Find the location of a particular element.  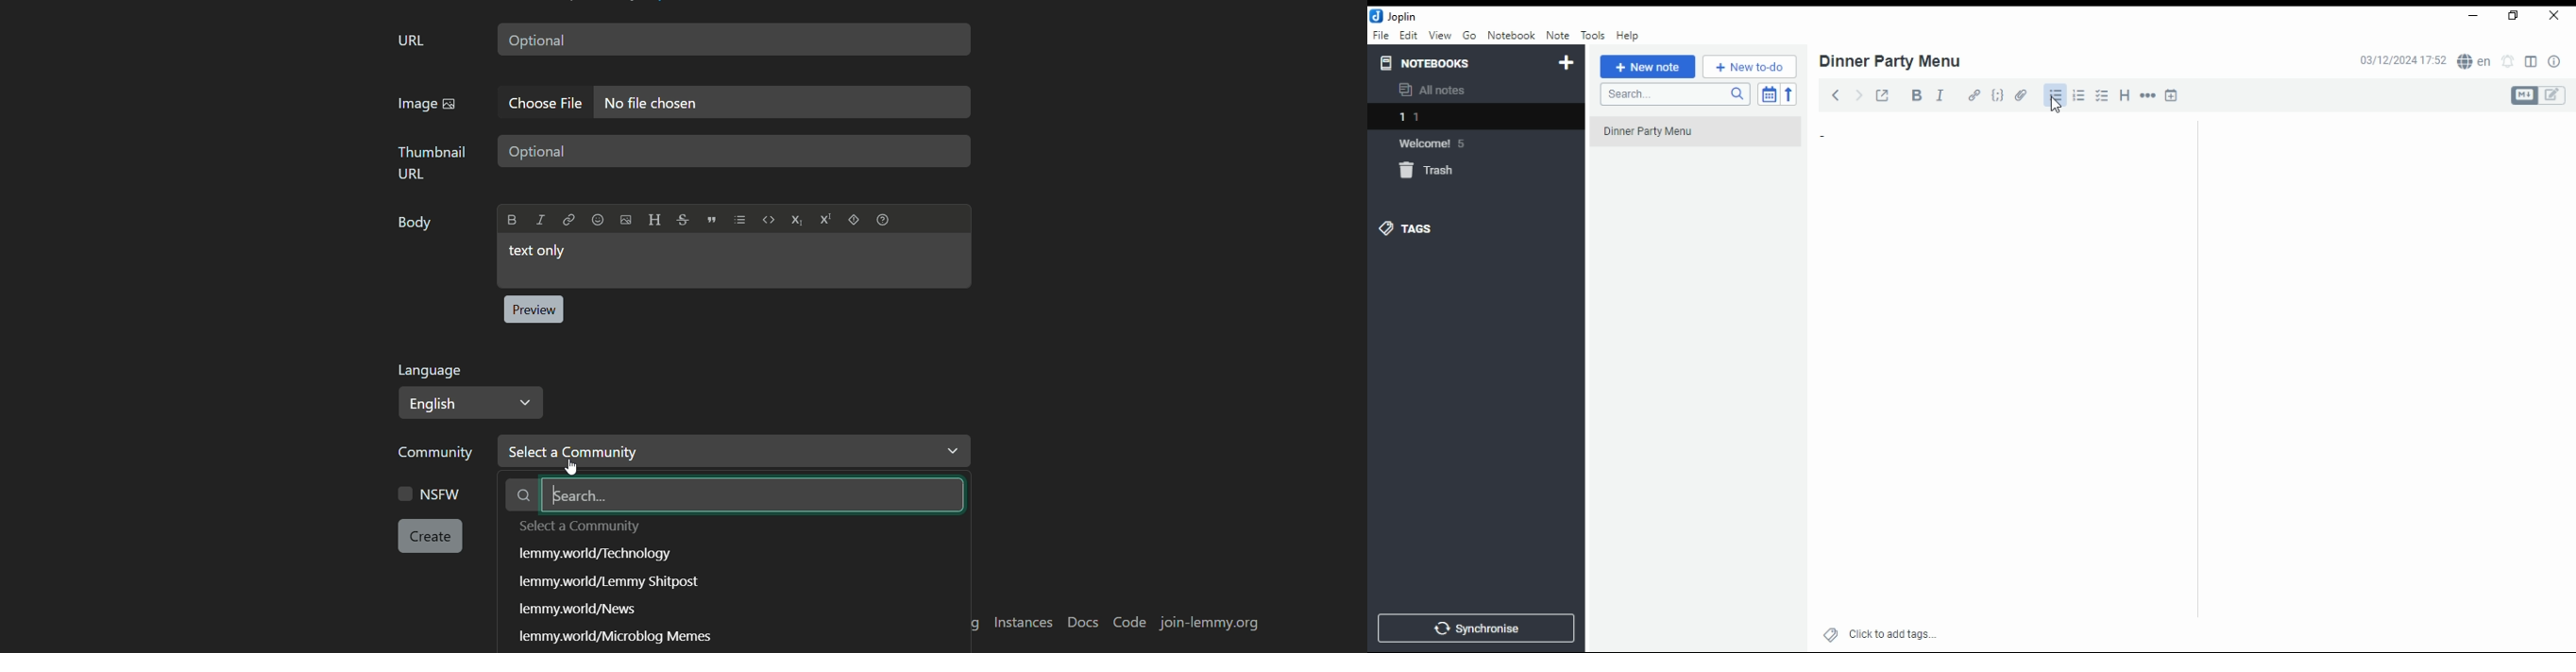

bullet list is located at coordinates (2058, 95).